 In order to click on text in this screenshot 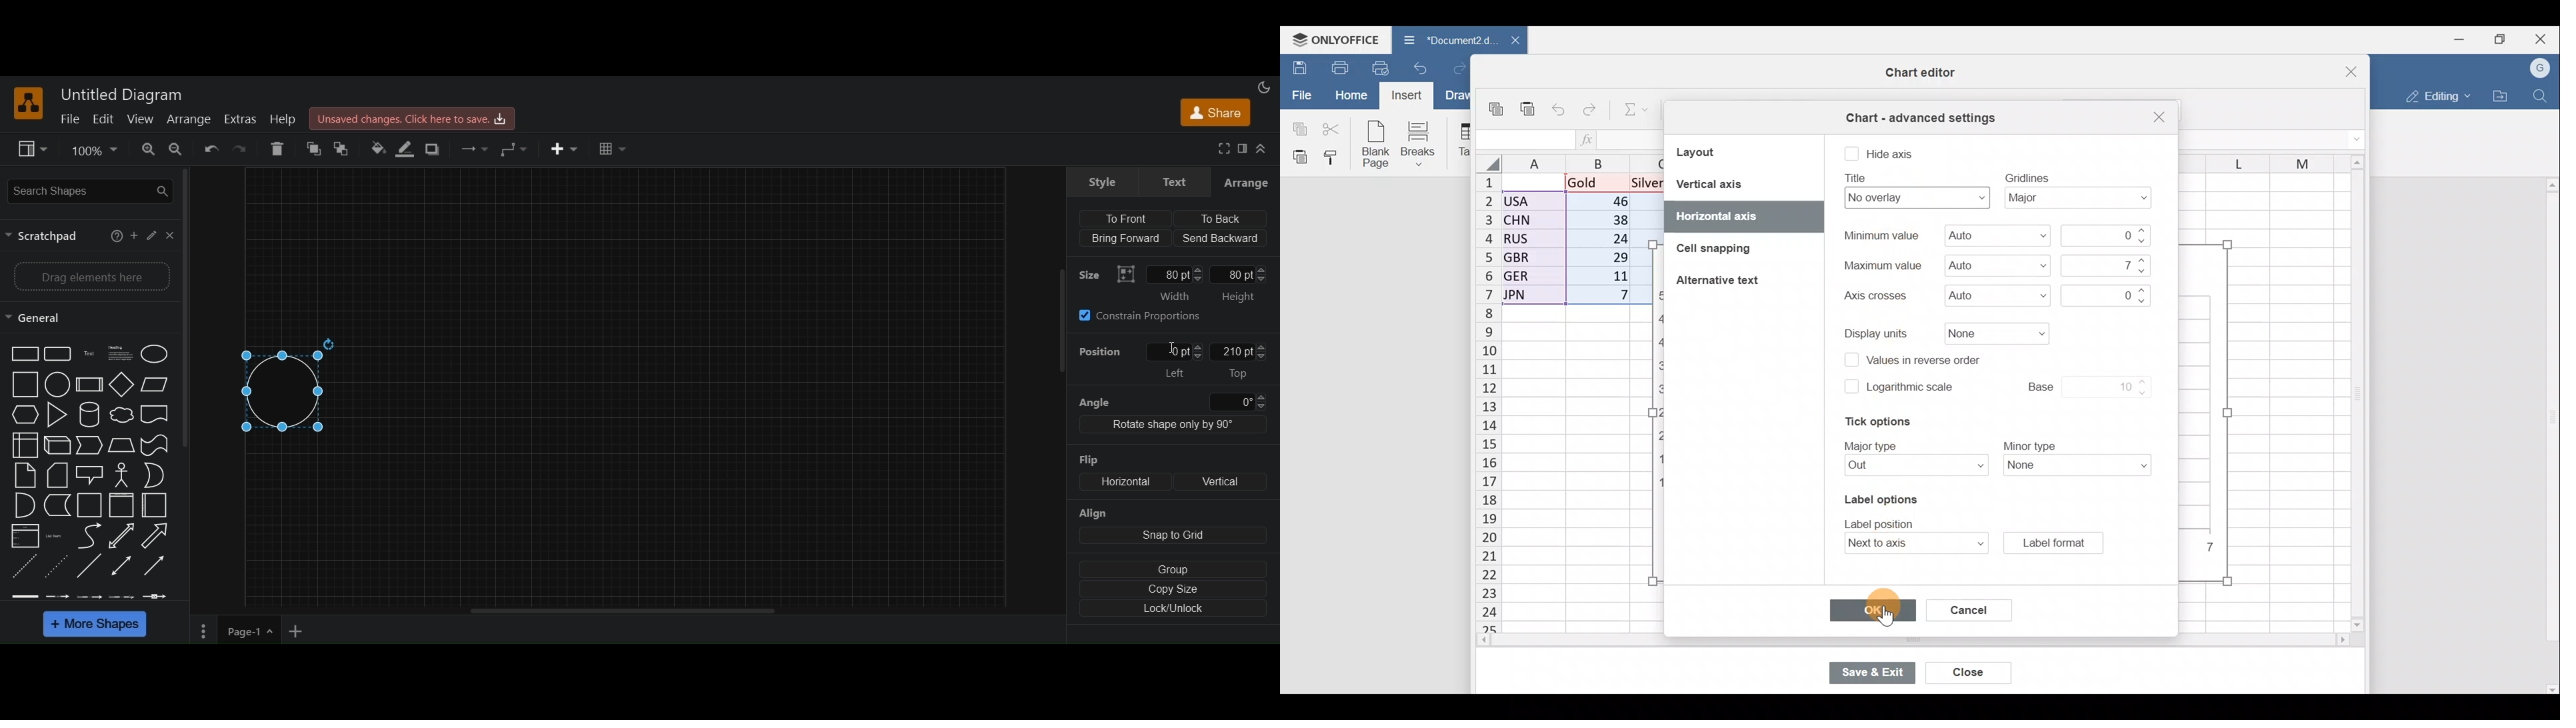, I will do `click(1873, 445)`.